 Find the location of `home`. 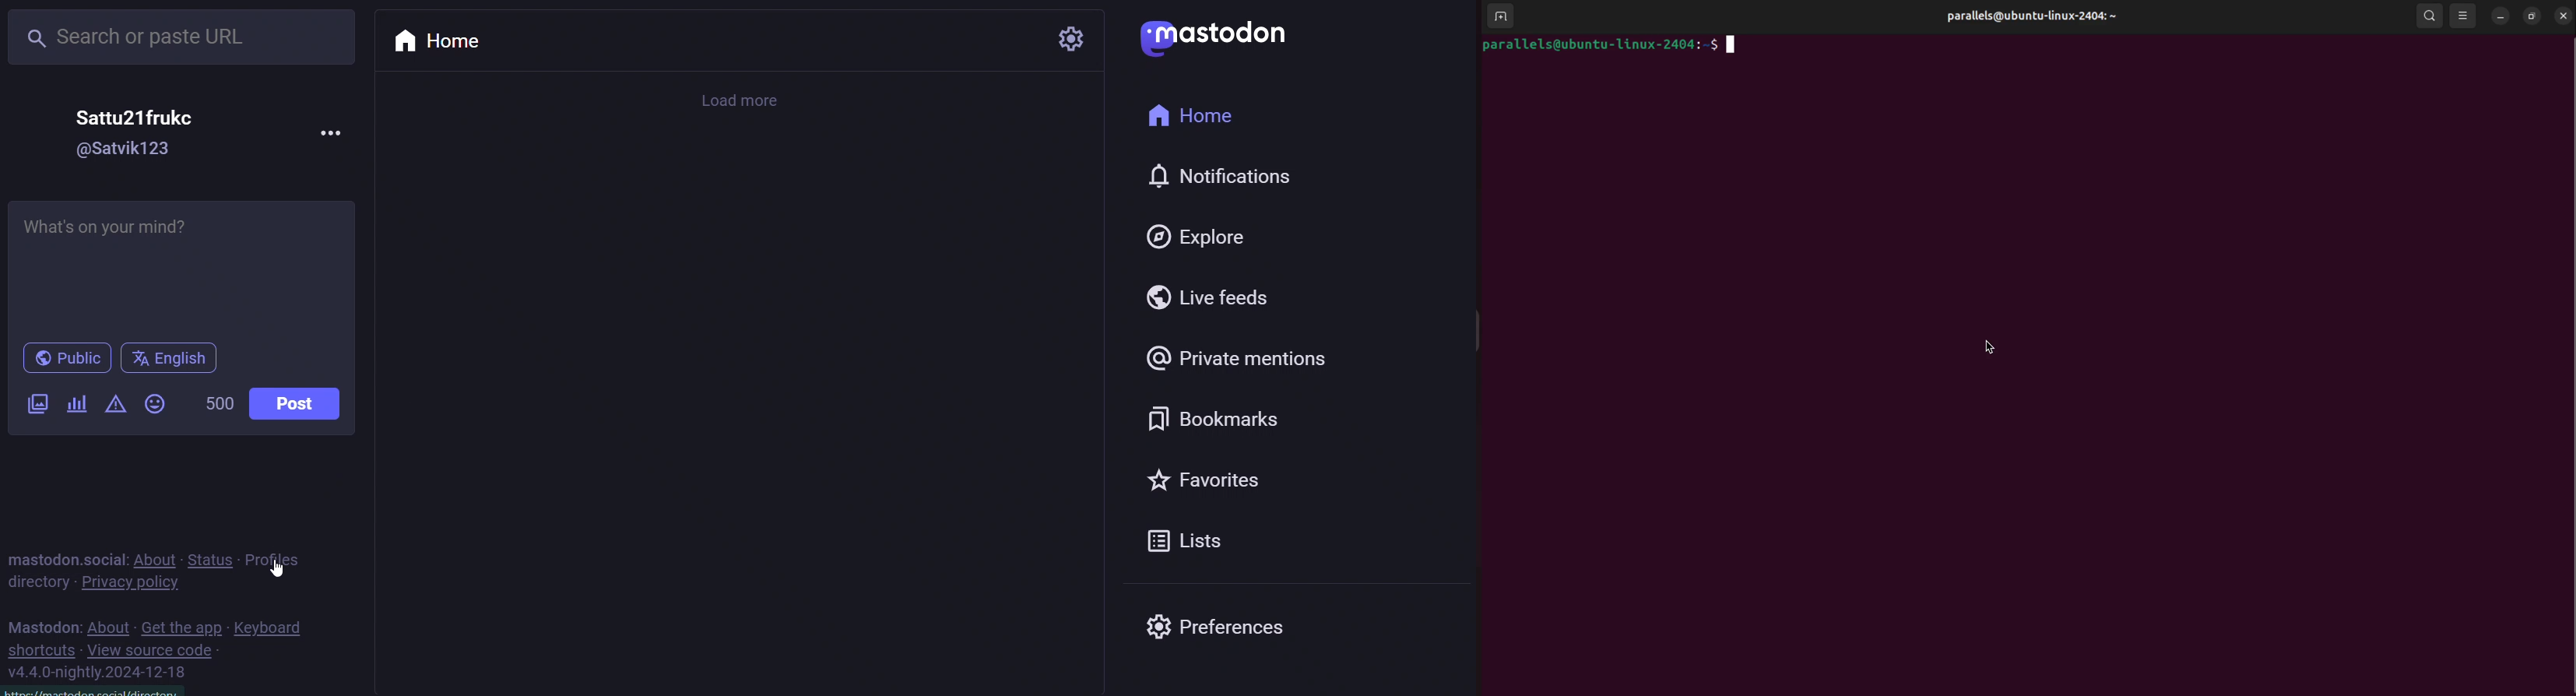

home is located at coordinates (1196, 118).